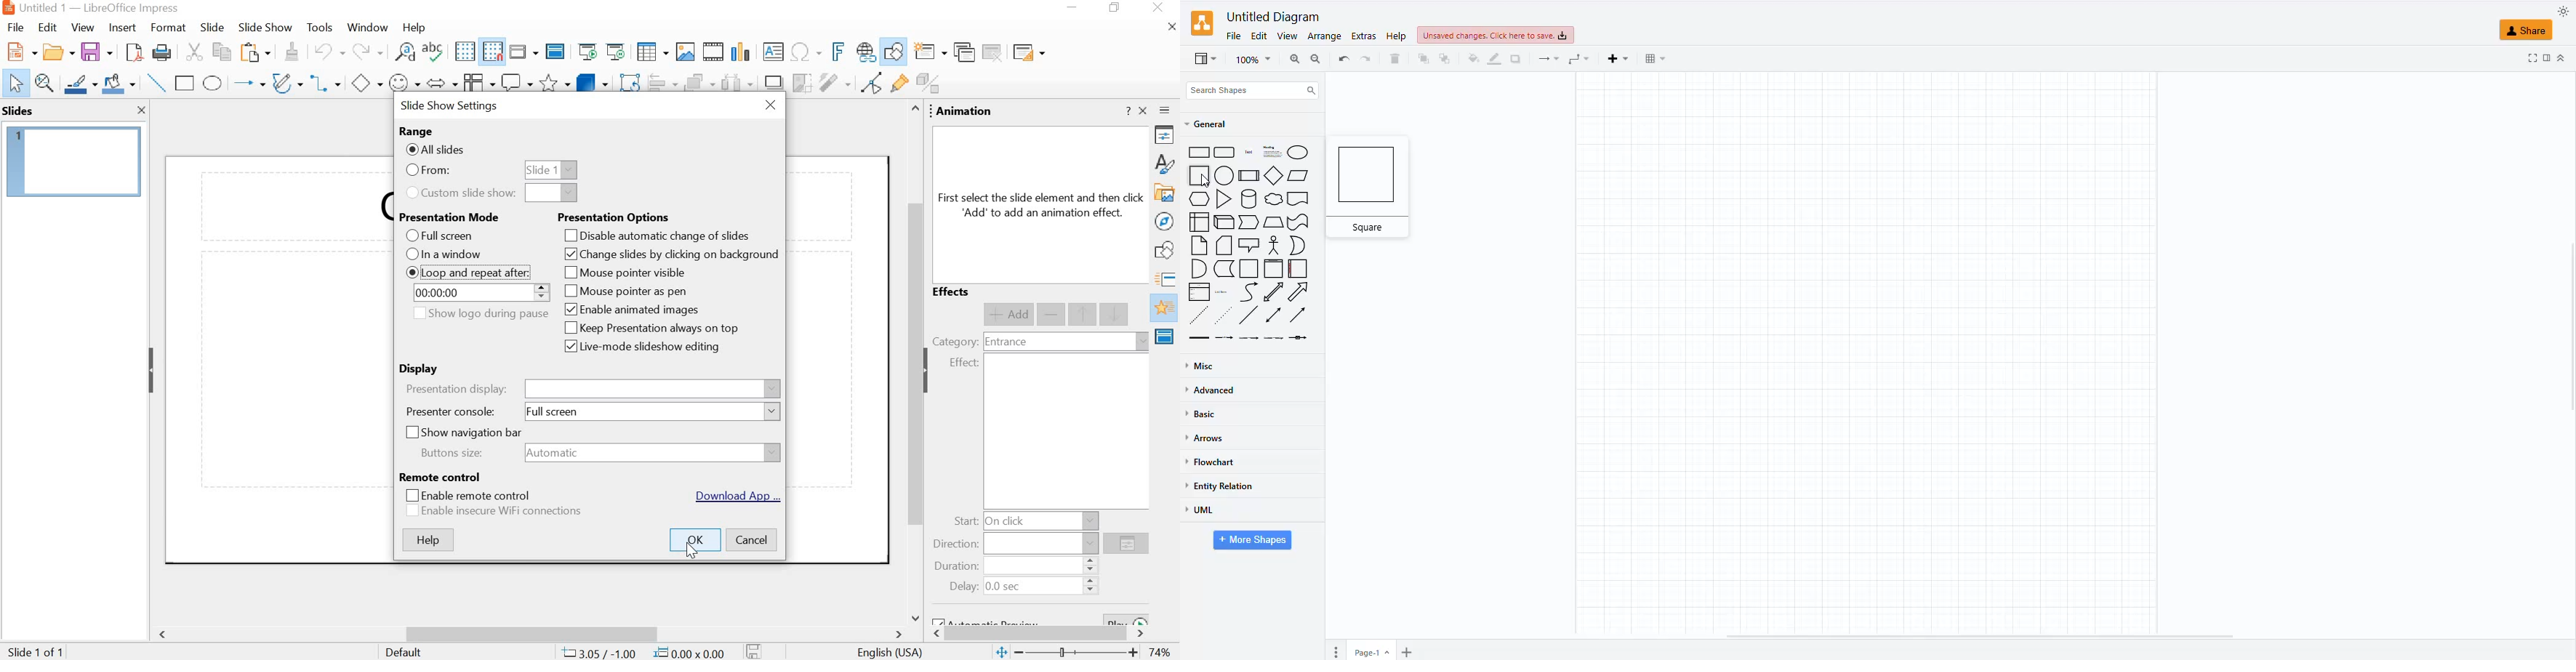  Describe the element at coordinates (1405, 652) in the screenshot. I see `insert page` at that location.